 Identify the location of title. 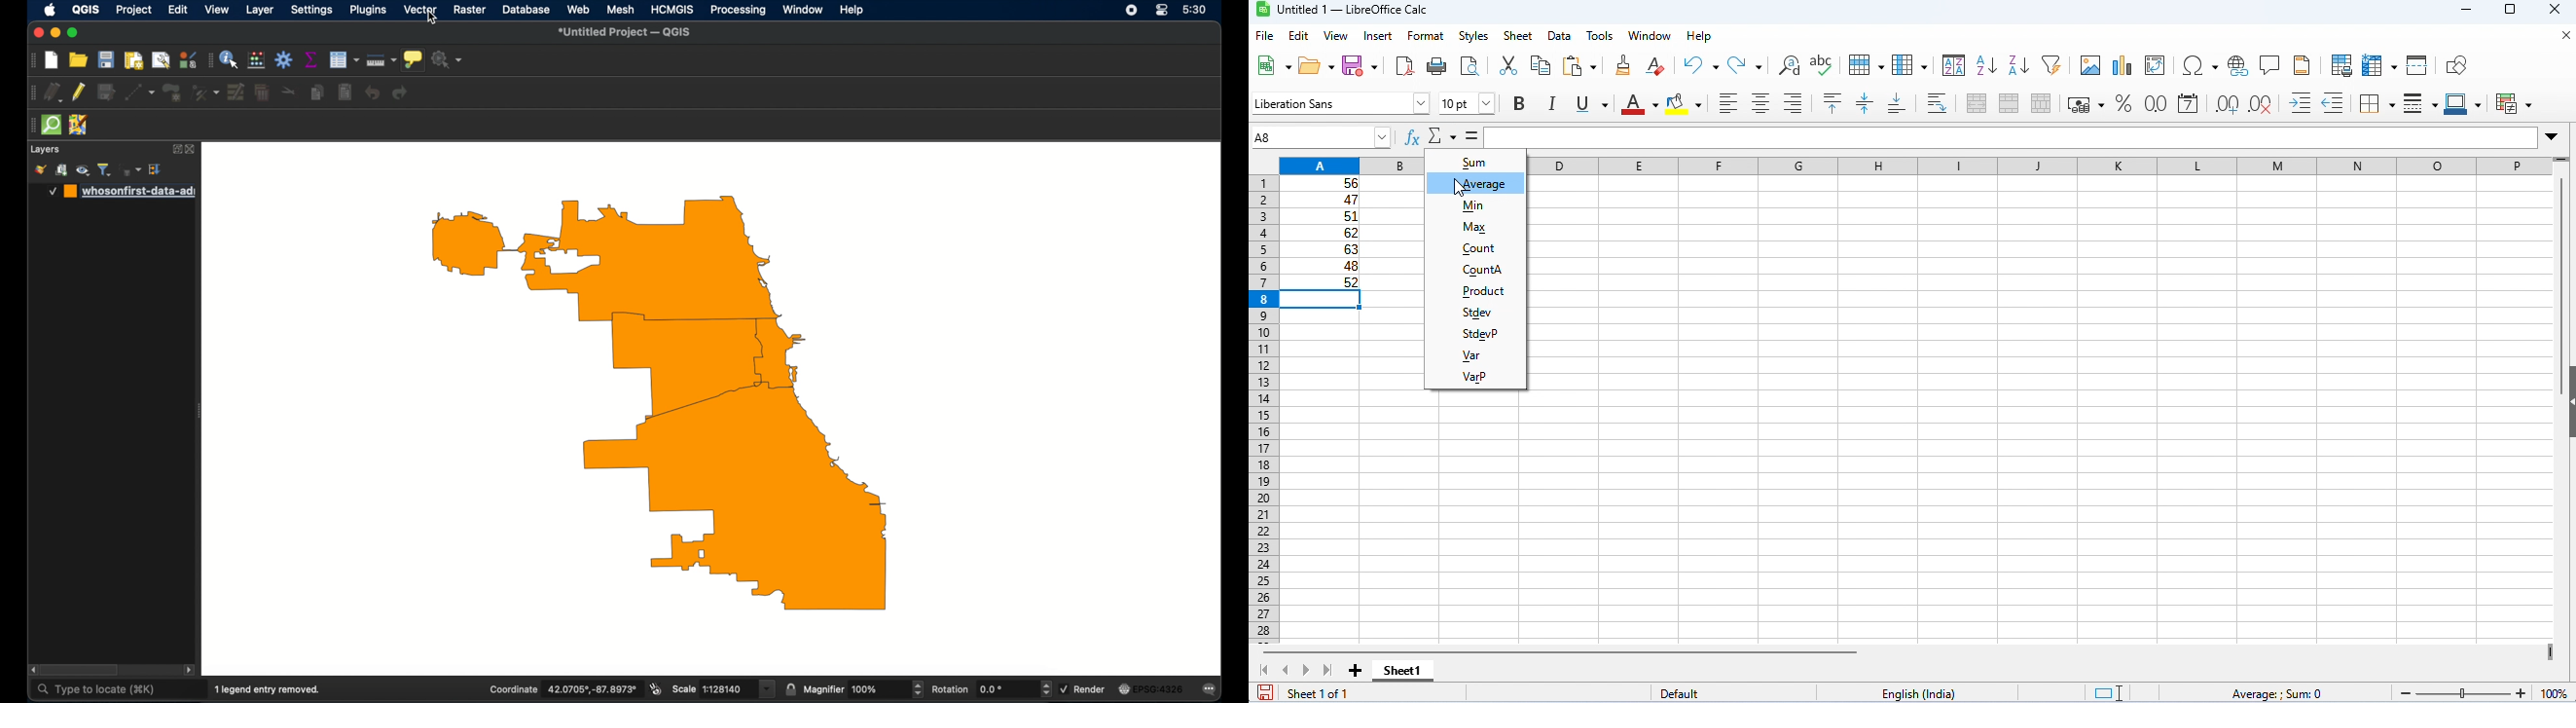
(1347, 10).